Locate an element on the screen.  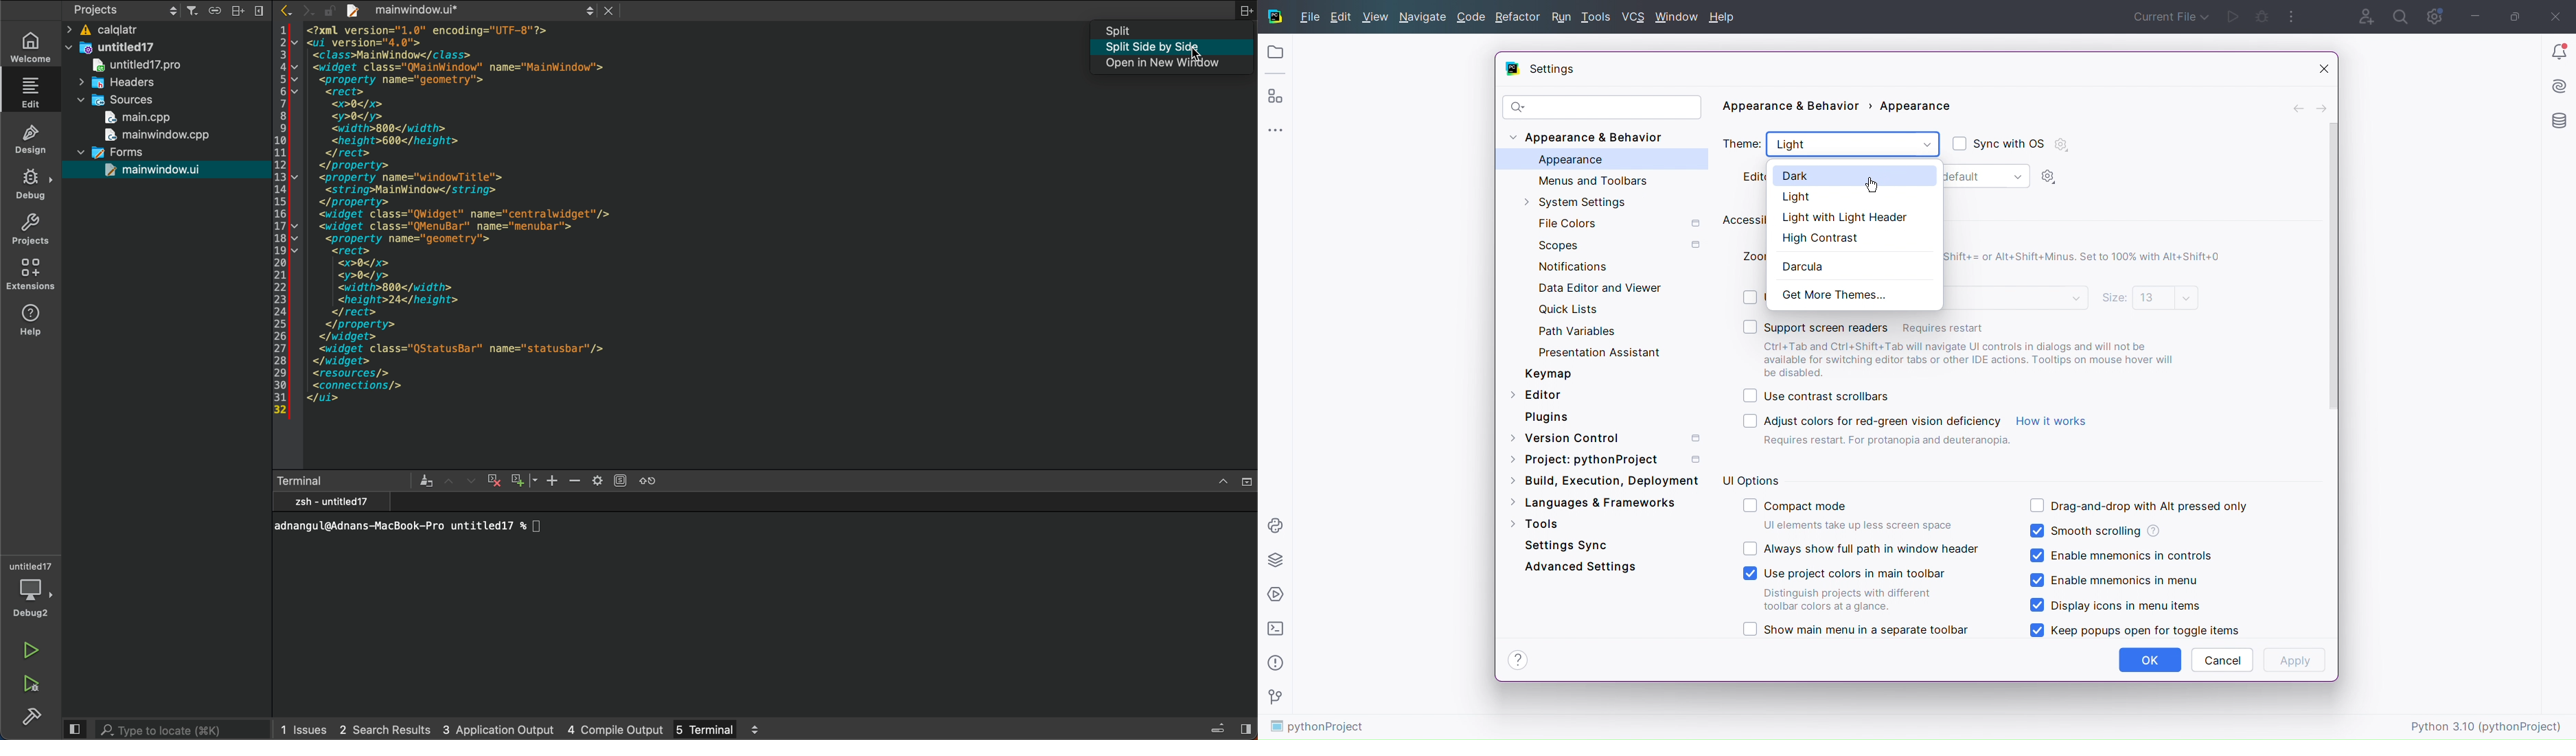
Compact mode is located at coordinates (1851, 515).